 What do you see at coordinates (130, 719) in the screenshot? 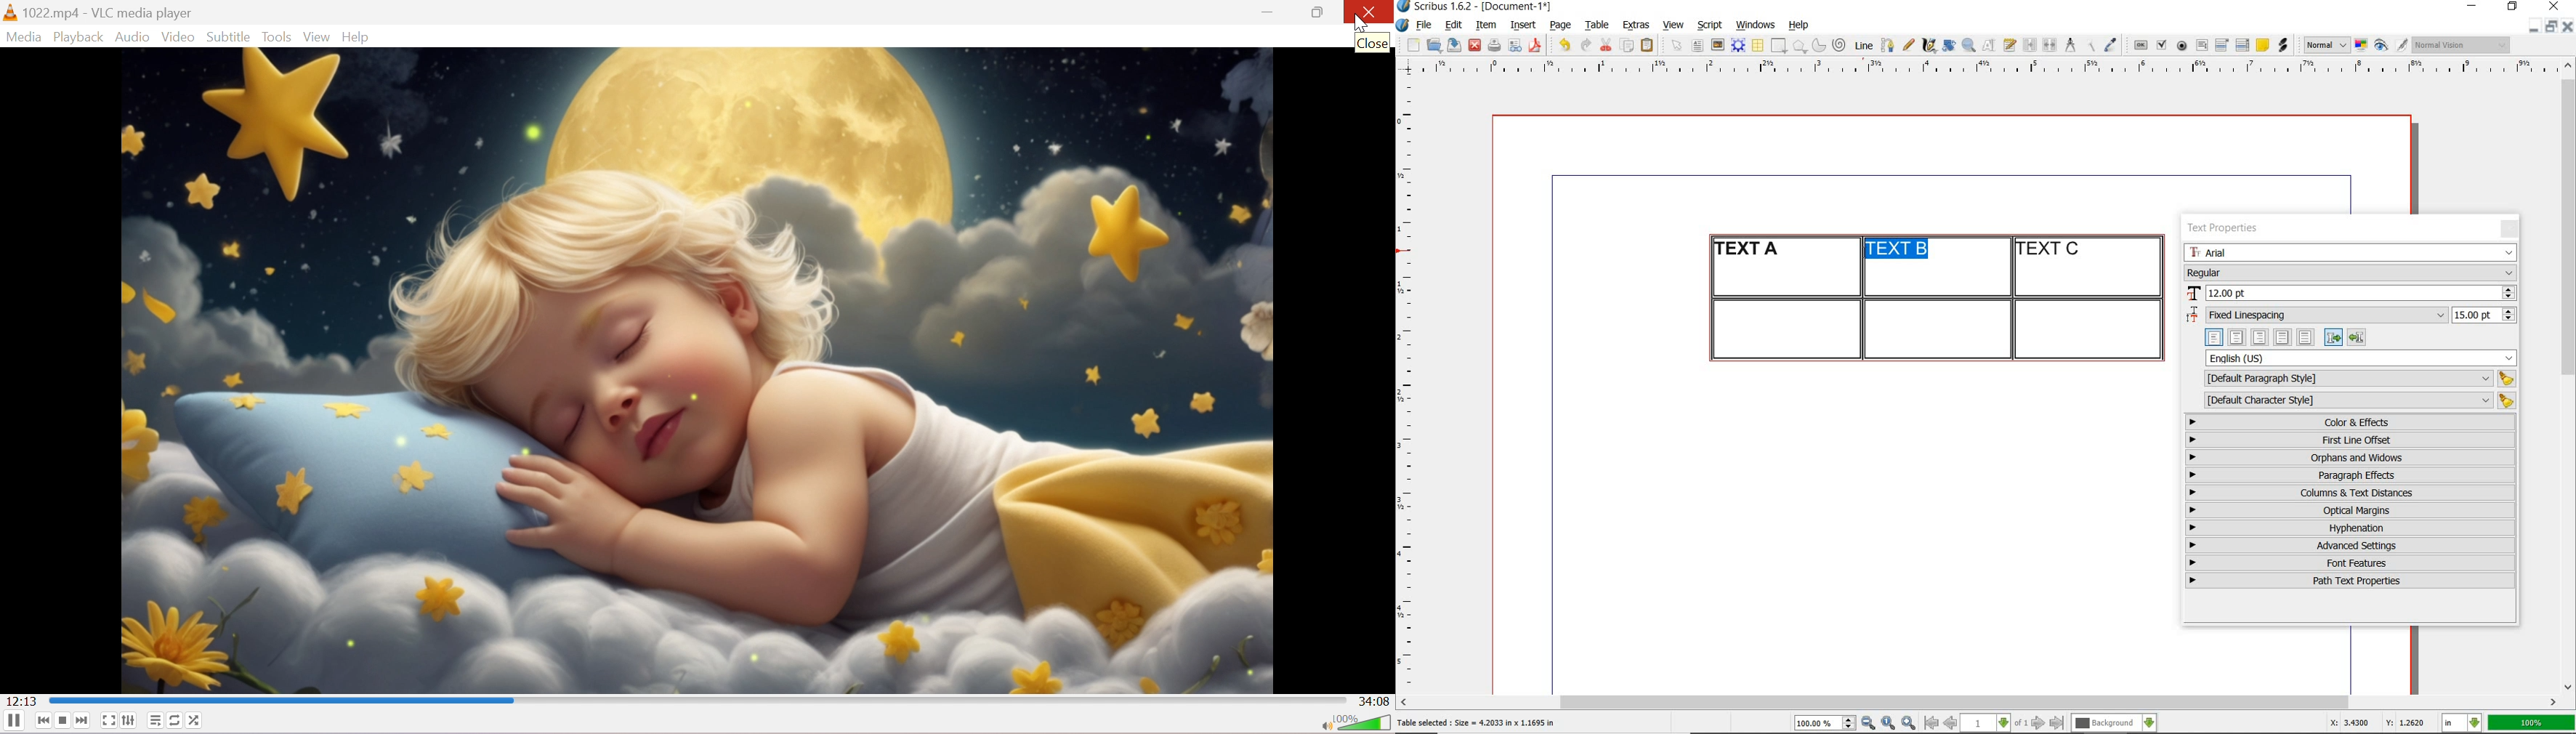
I see `Show extended settings` at bounding box center [130, 719].